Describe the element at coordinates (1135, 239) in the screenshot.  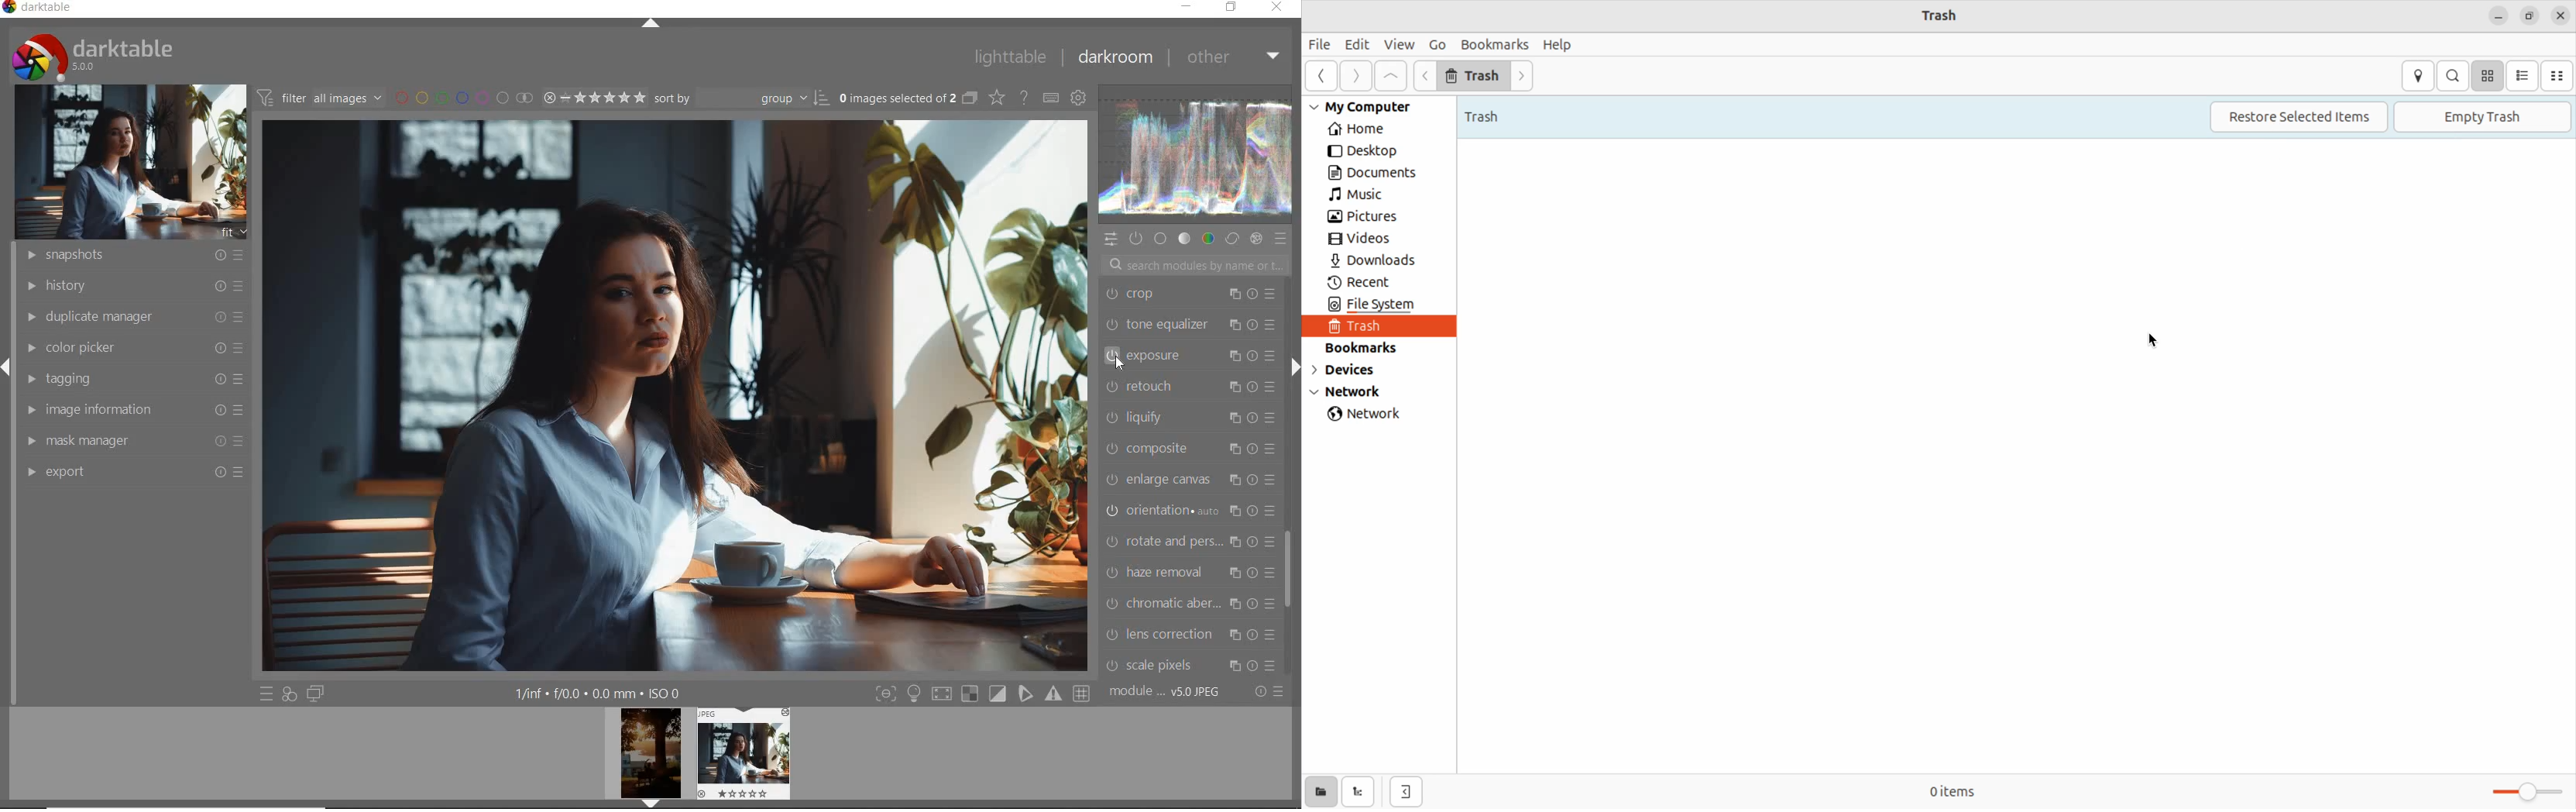
I see `SHOW ONLY ACTIVE MODULES` at that location.